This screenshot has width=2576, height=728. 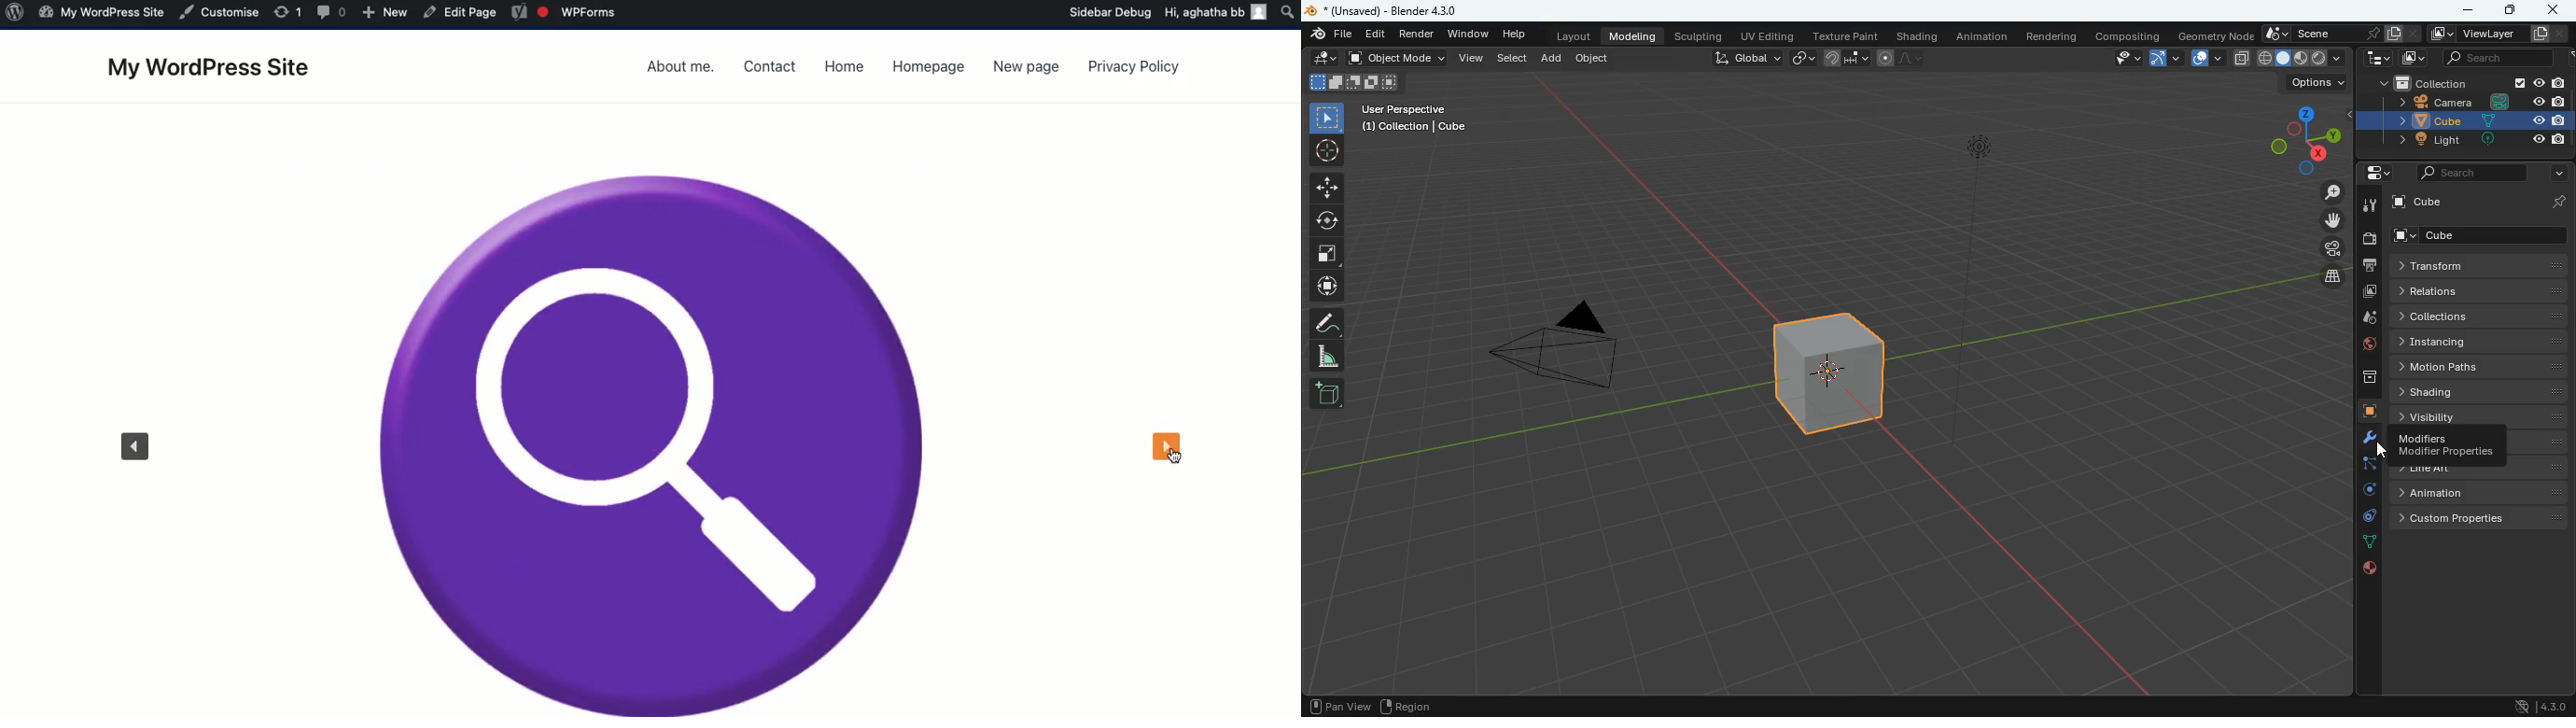 What do you see at coordinates (1513, 59) in the screenshot?
I see `select` at bounding box center [1513, 59].